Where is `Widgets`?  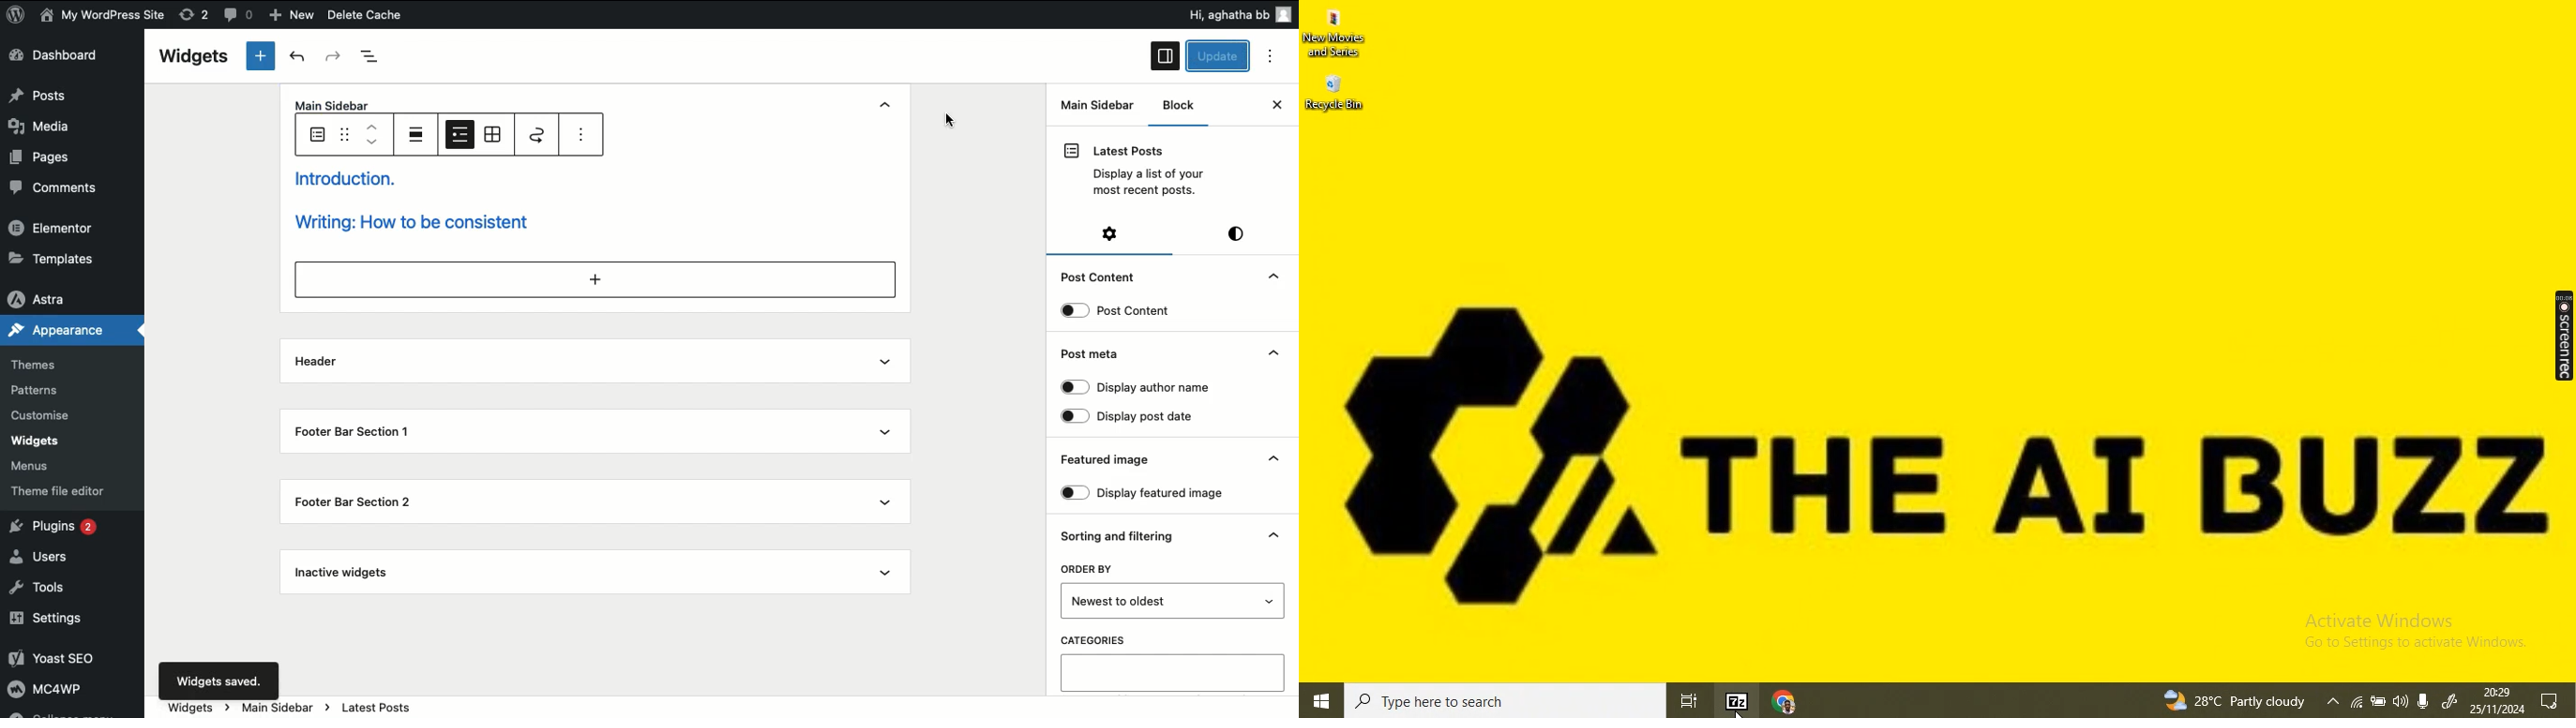 Widgets is located at coordinates (198, 58).